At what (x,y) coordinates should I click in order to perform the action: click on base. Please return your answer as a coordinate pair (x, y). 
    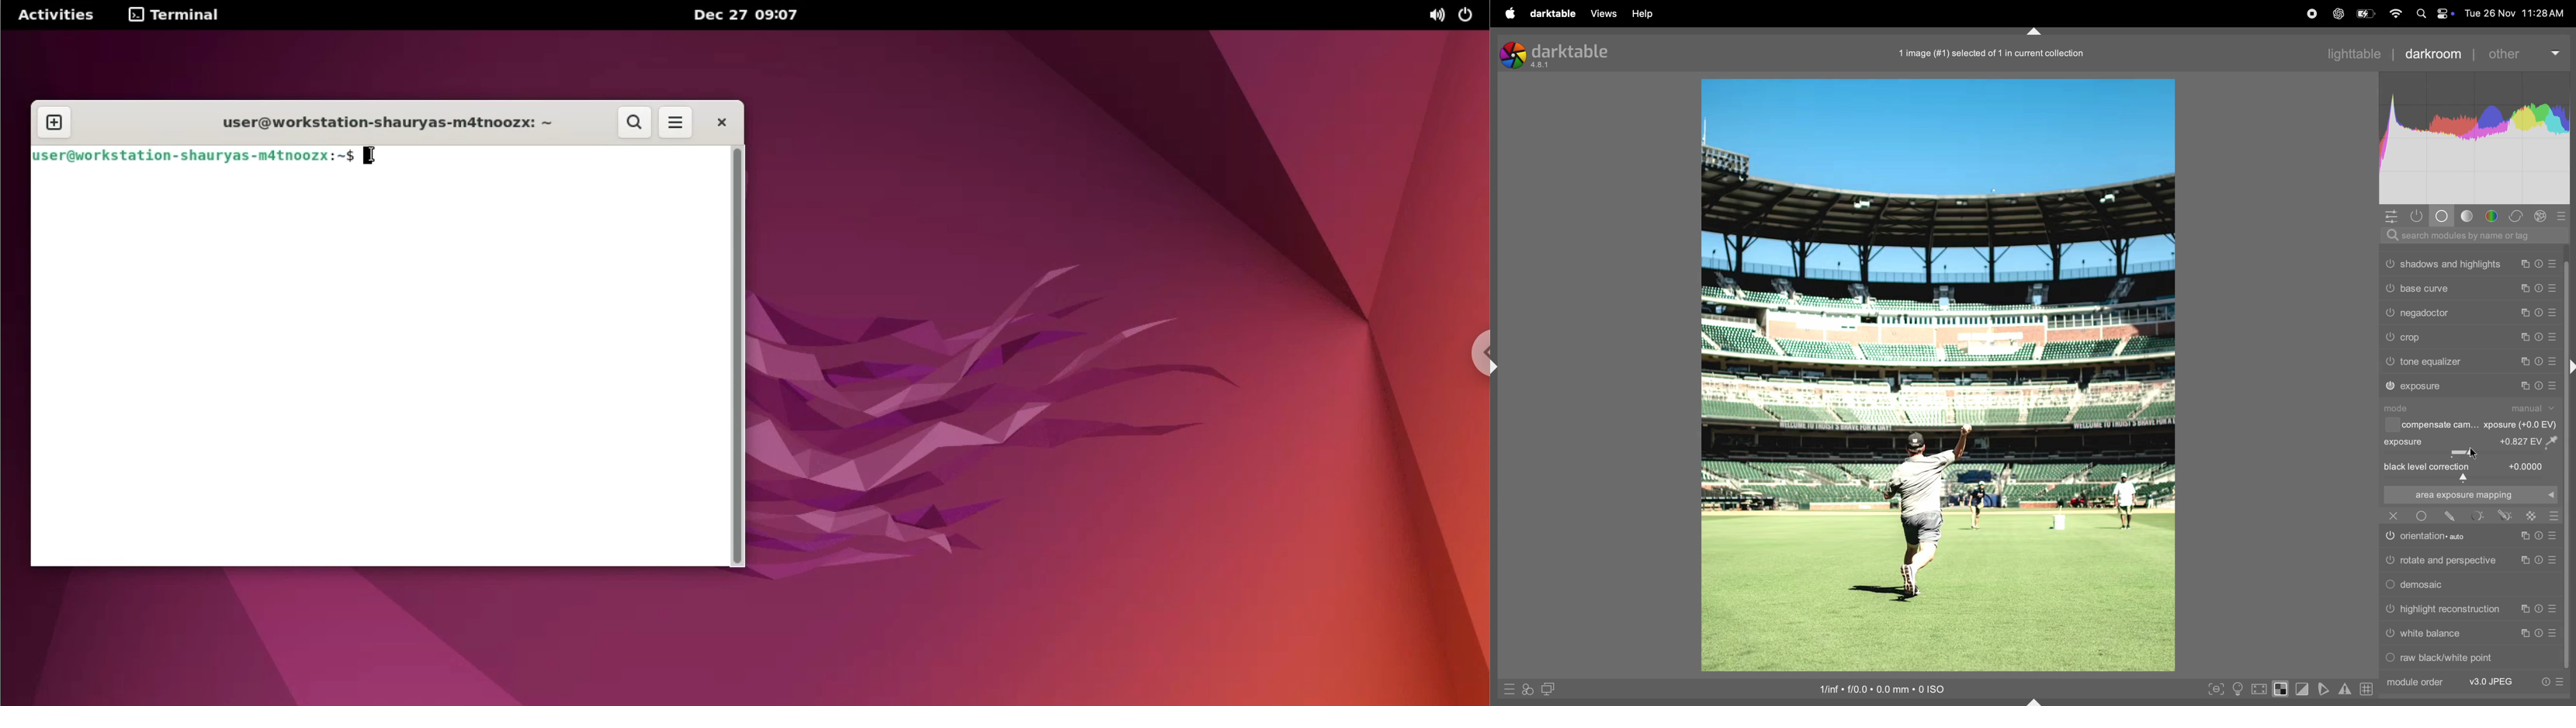
    Looking at the image, I should click on (2443, 216).